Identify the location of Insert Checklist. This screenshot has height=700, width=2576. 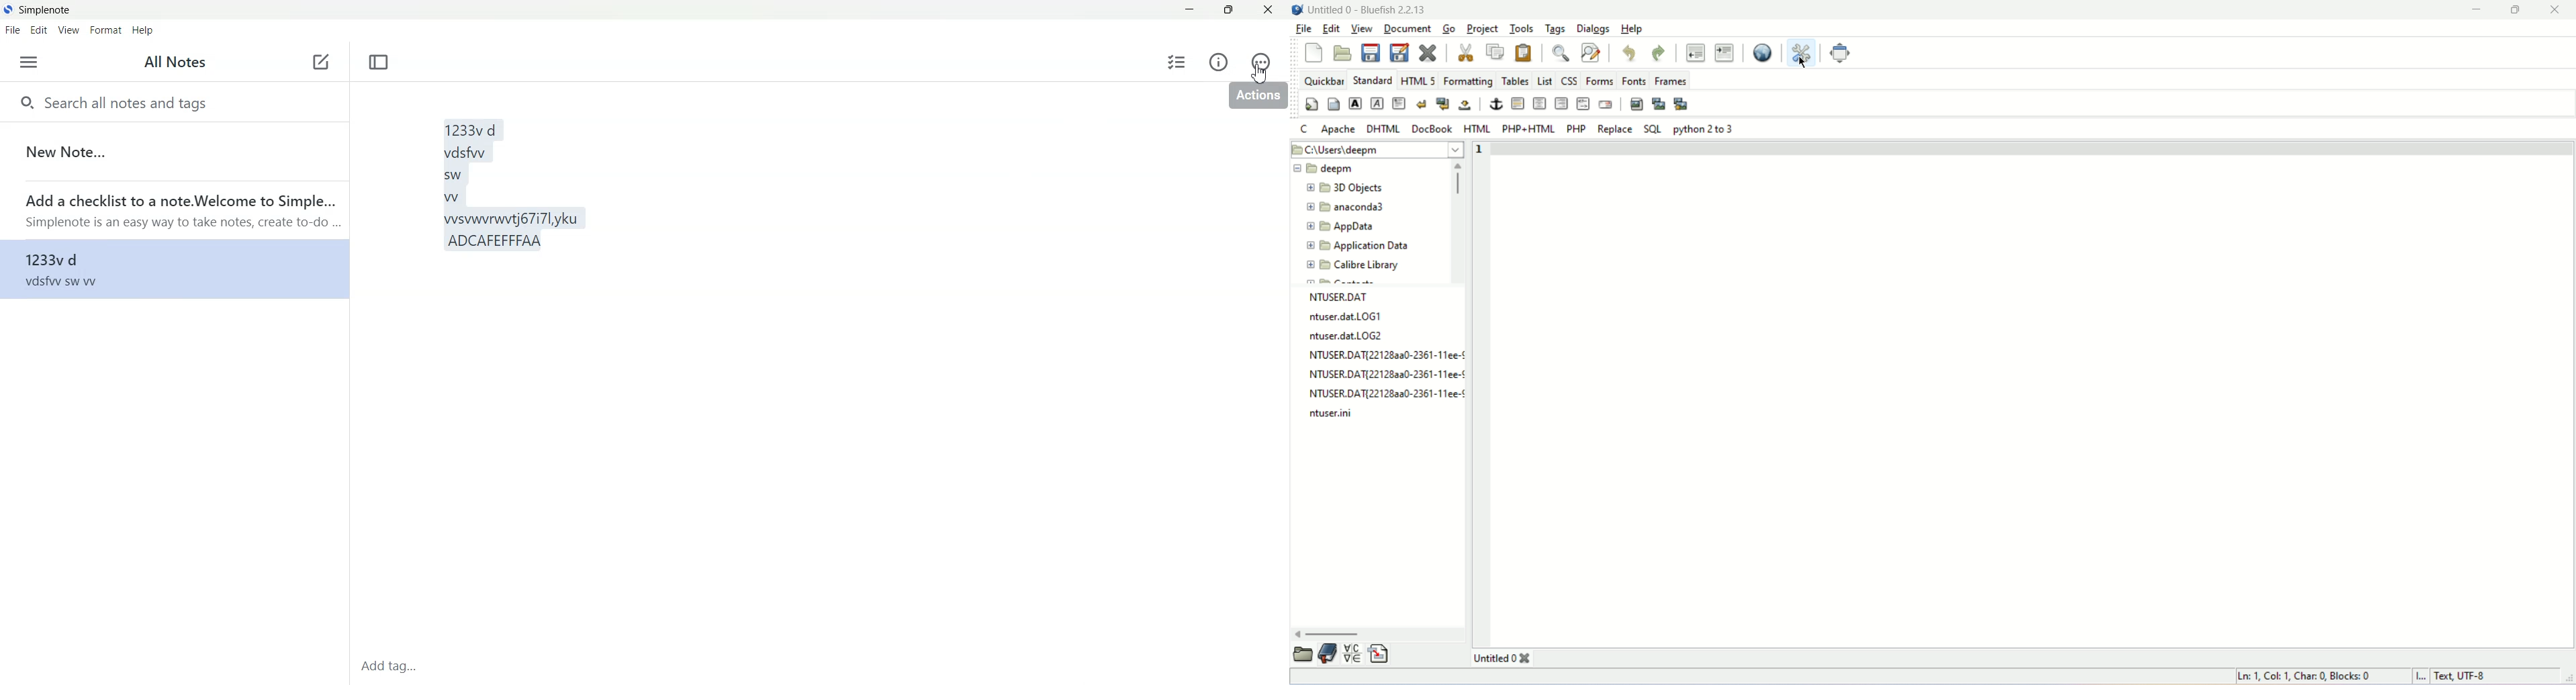
(1177, 61).